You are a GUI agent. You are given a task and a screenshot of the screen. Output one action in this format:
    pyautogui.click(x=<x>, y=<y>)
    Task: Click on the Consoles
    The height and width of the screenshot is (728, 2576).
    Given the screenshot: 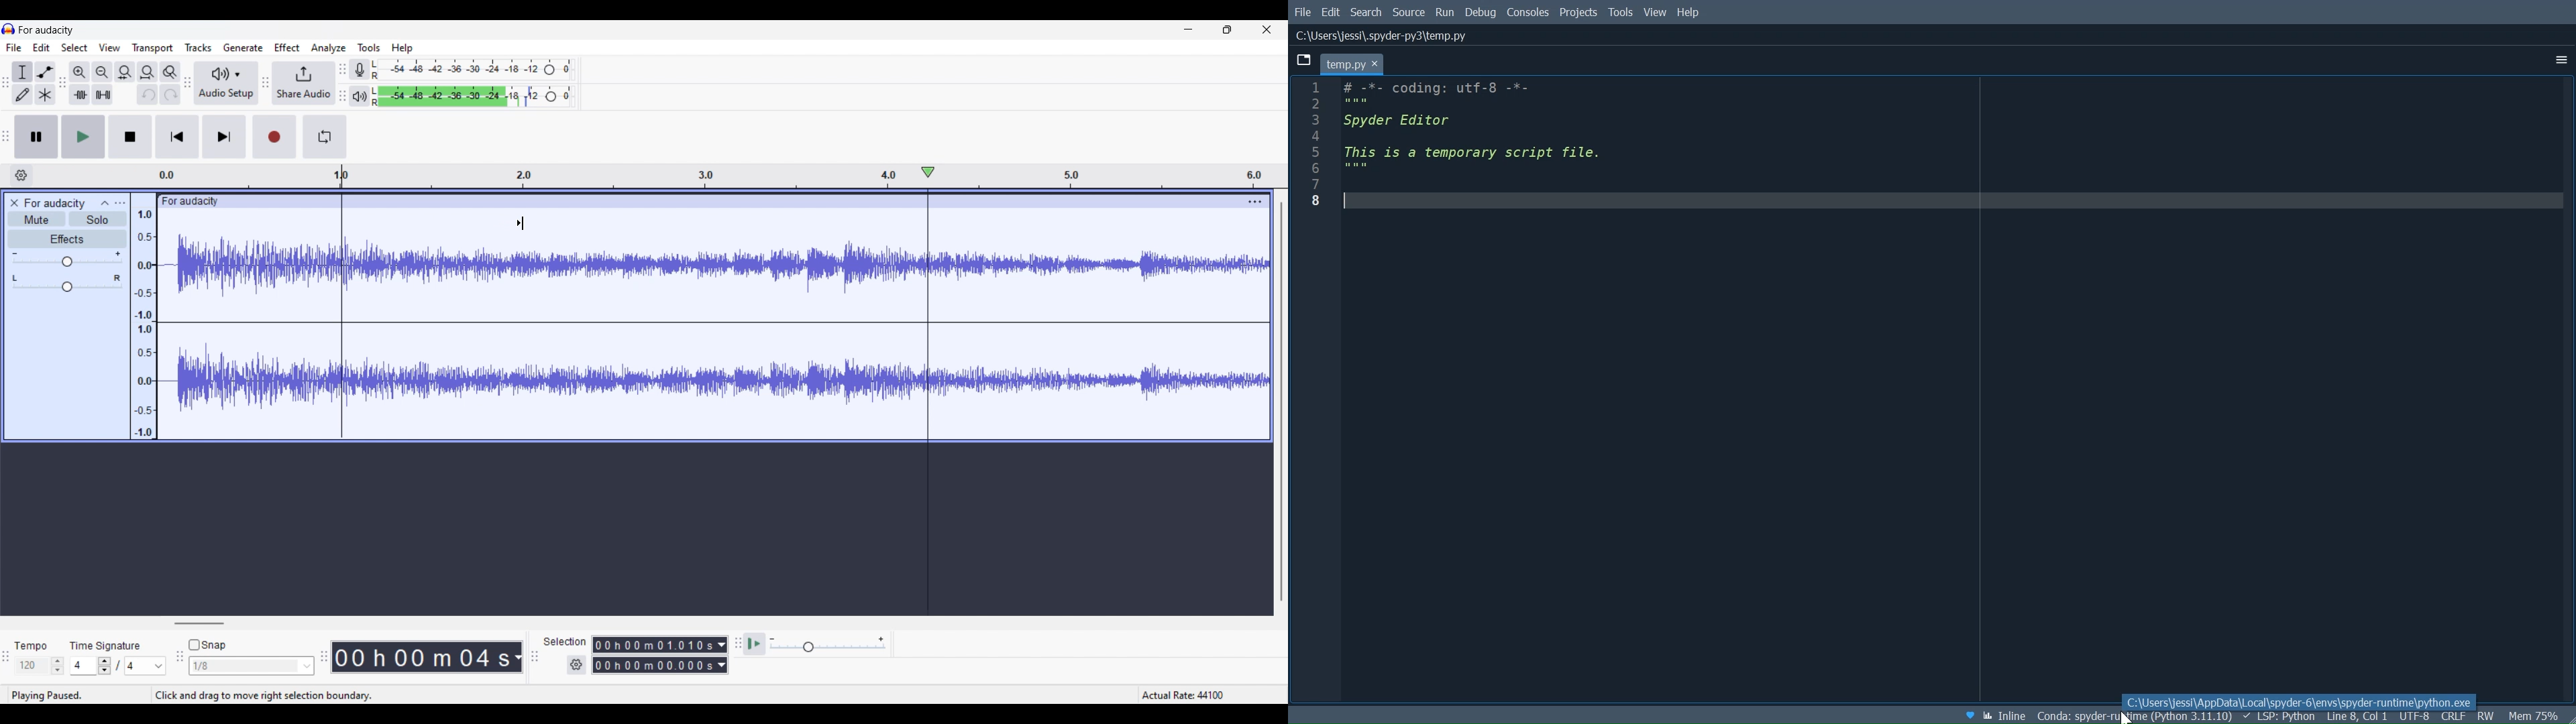 What is the action you would take?
    pyautogui.click(x=1527, y=12)
    